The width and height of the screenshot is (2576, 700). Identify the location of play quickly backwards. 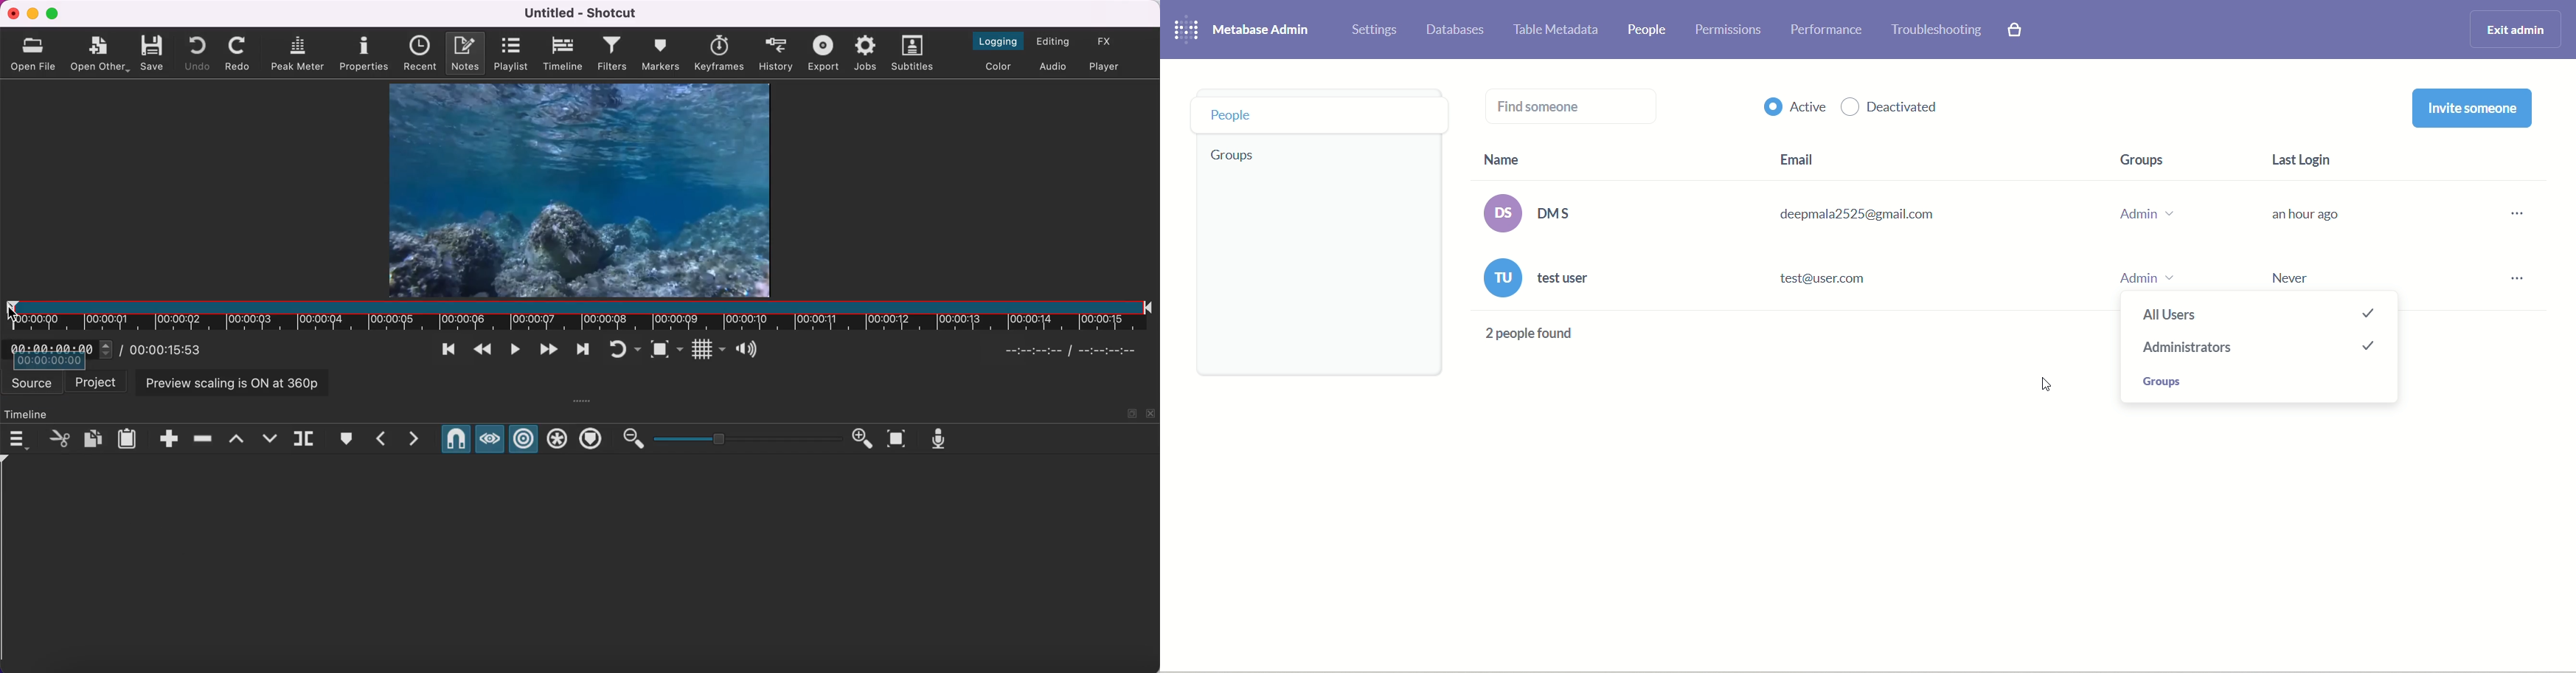
(482, 351).